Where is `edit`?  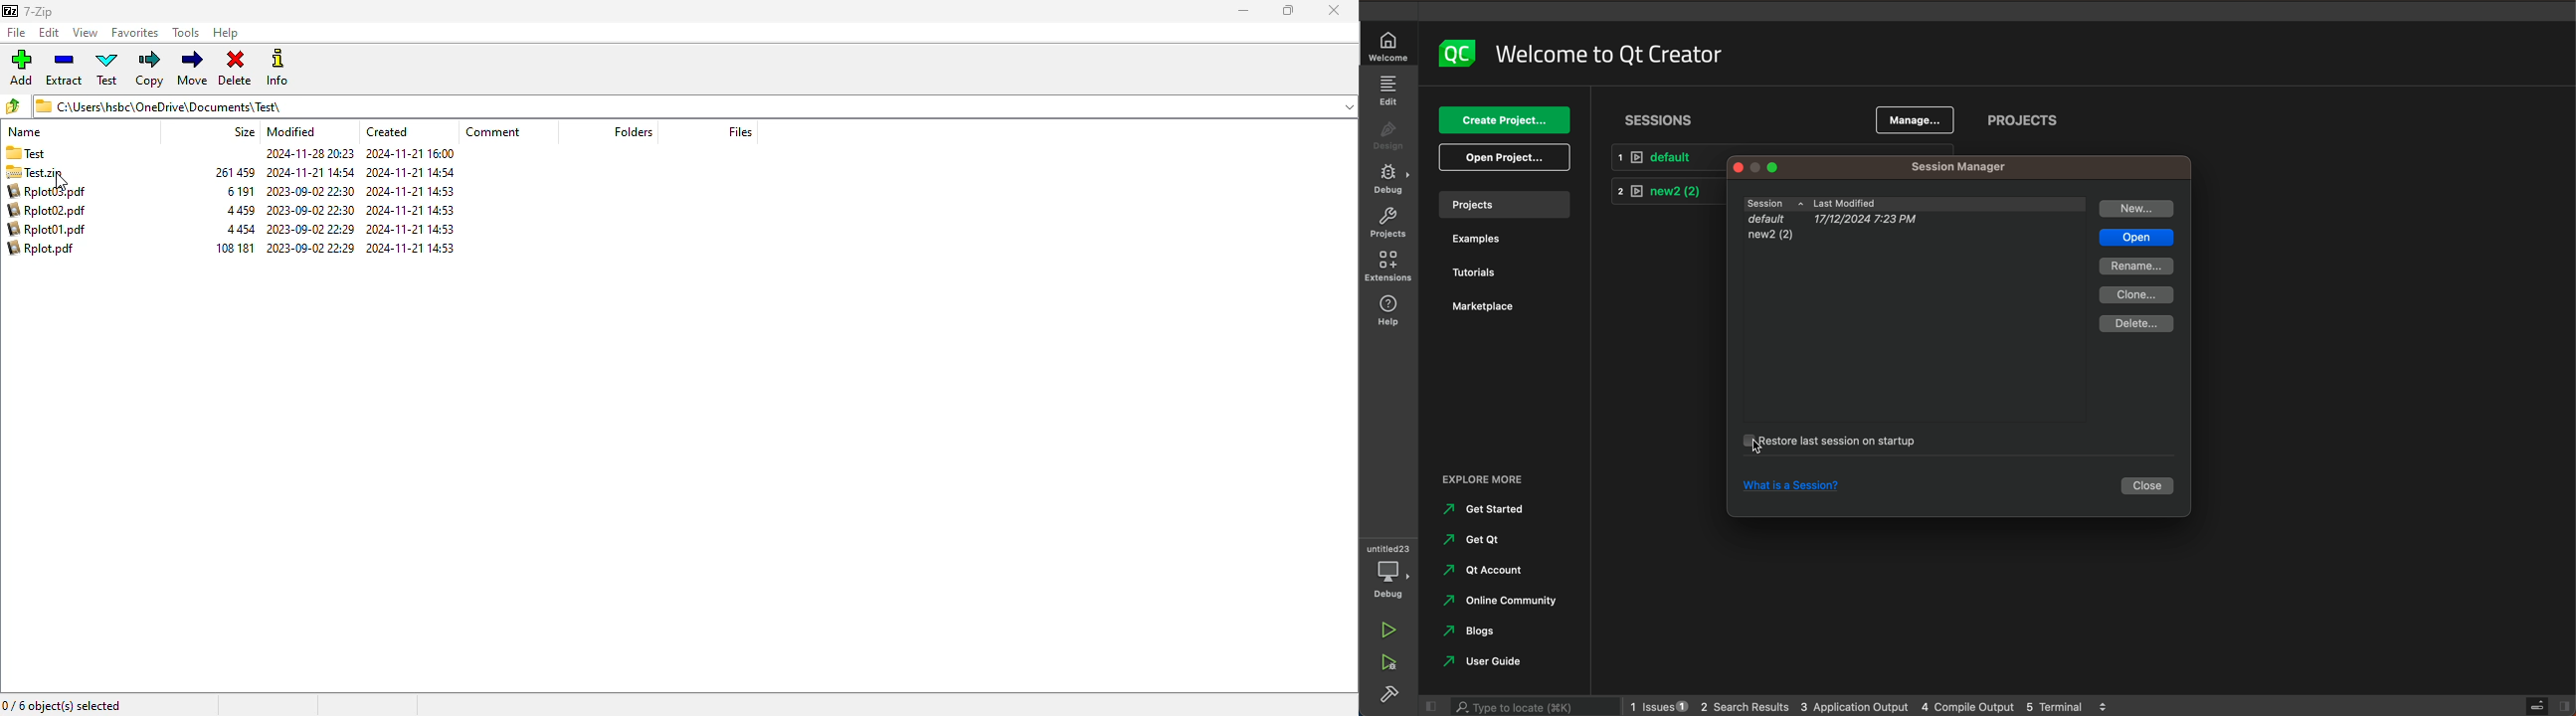 edit is located at coordinates (50, 33).